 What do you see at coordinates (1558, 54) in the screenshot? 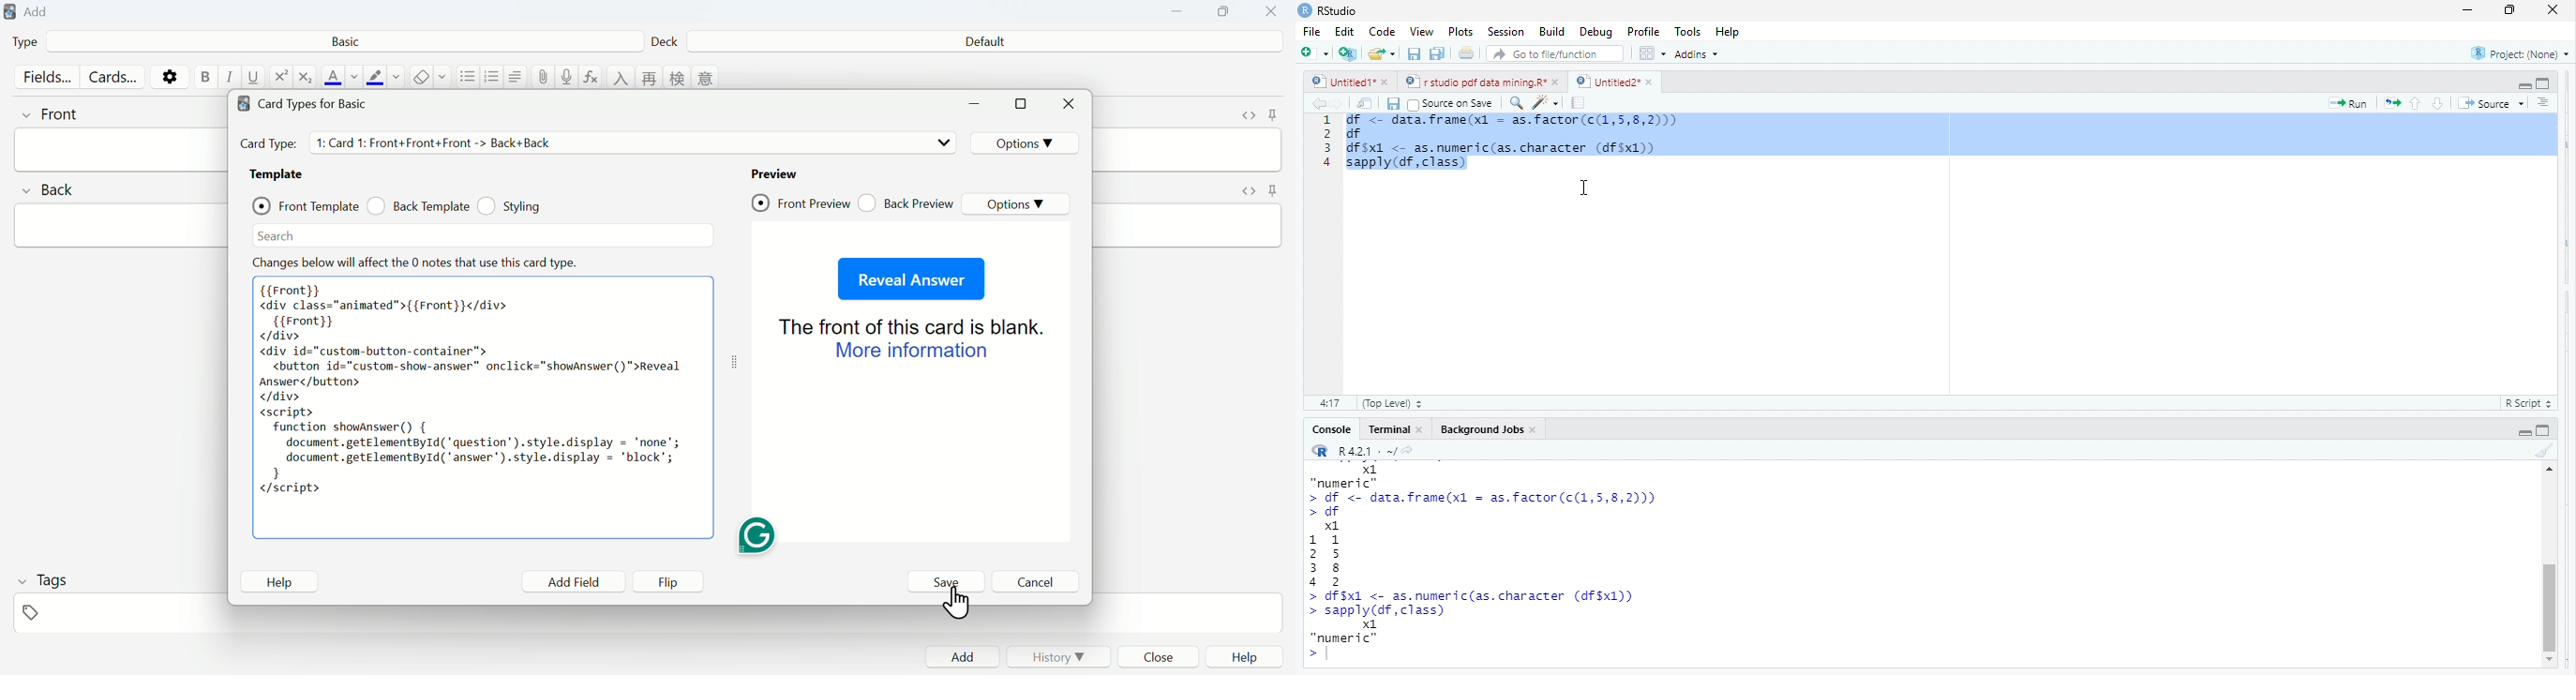
I see ` Goto fileffunction ` at bounding box center [1558, 54].